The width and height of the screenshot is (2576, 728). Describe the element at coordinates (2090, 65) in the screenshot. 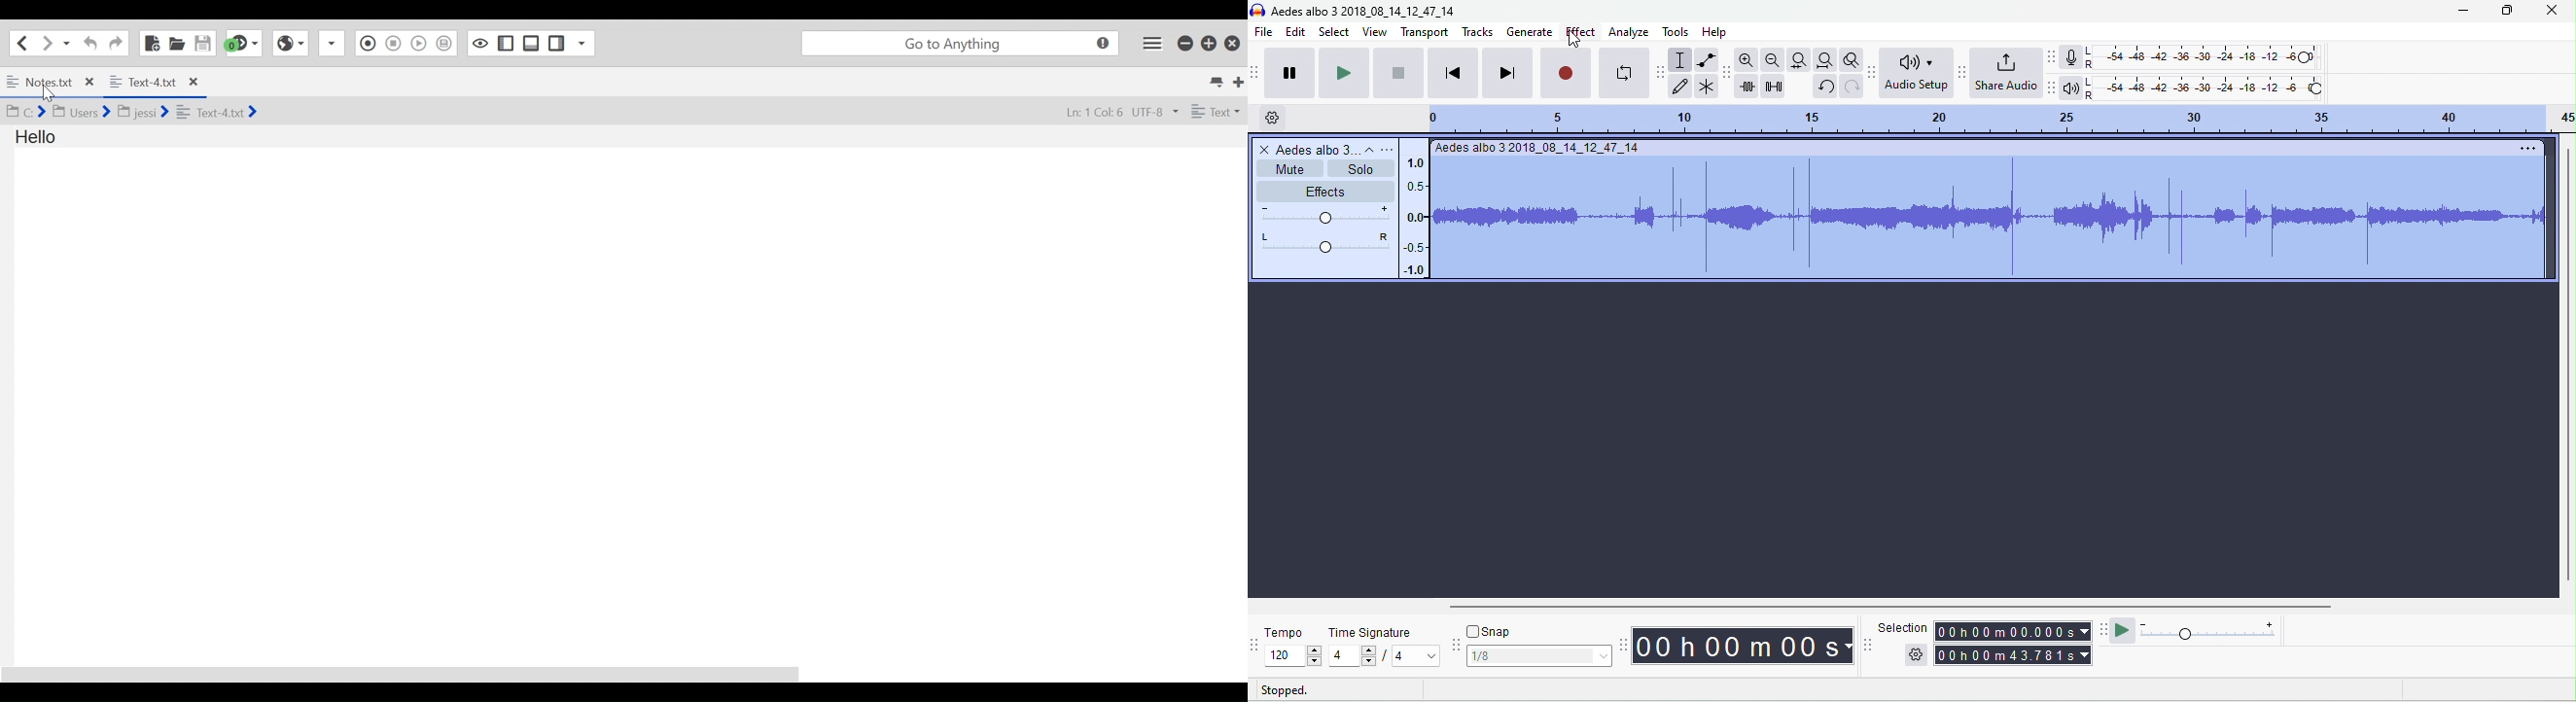

I see `R` at that location.